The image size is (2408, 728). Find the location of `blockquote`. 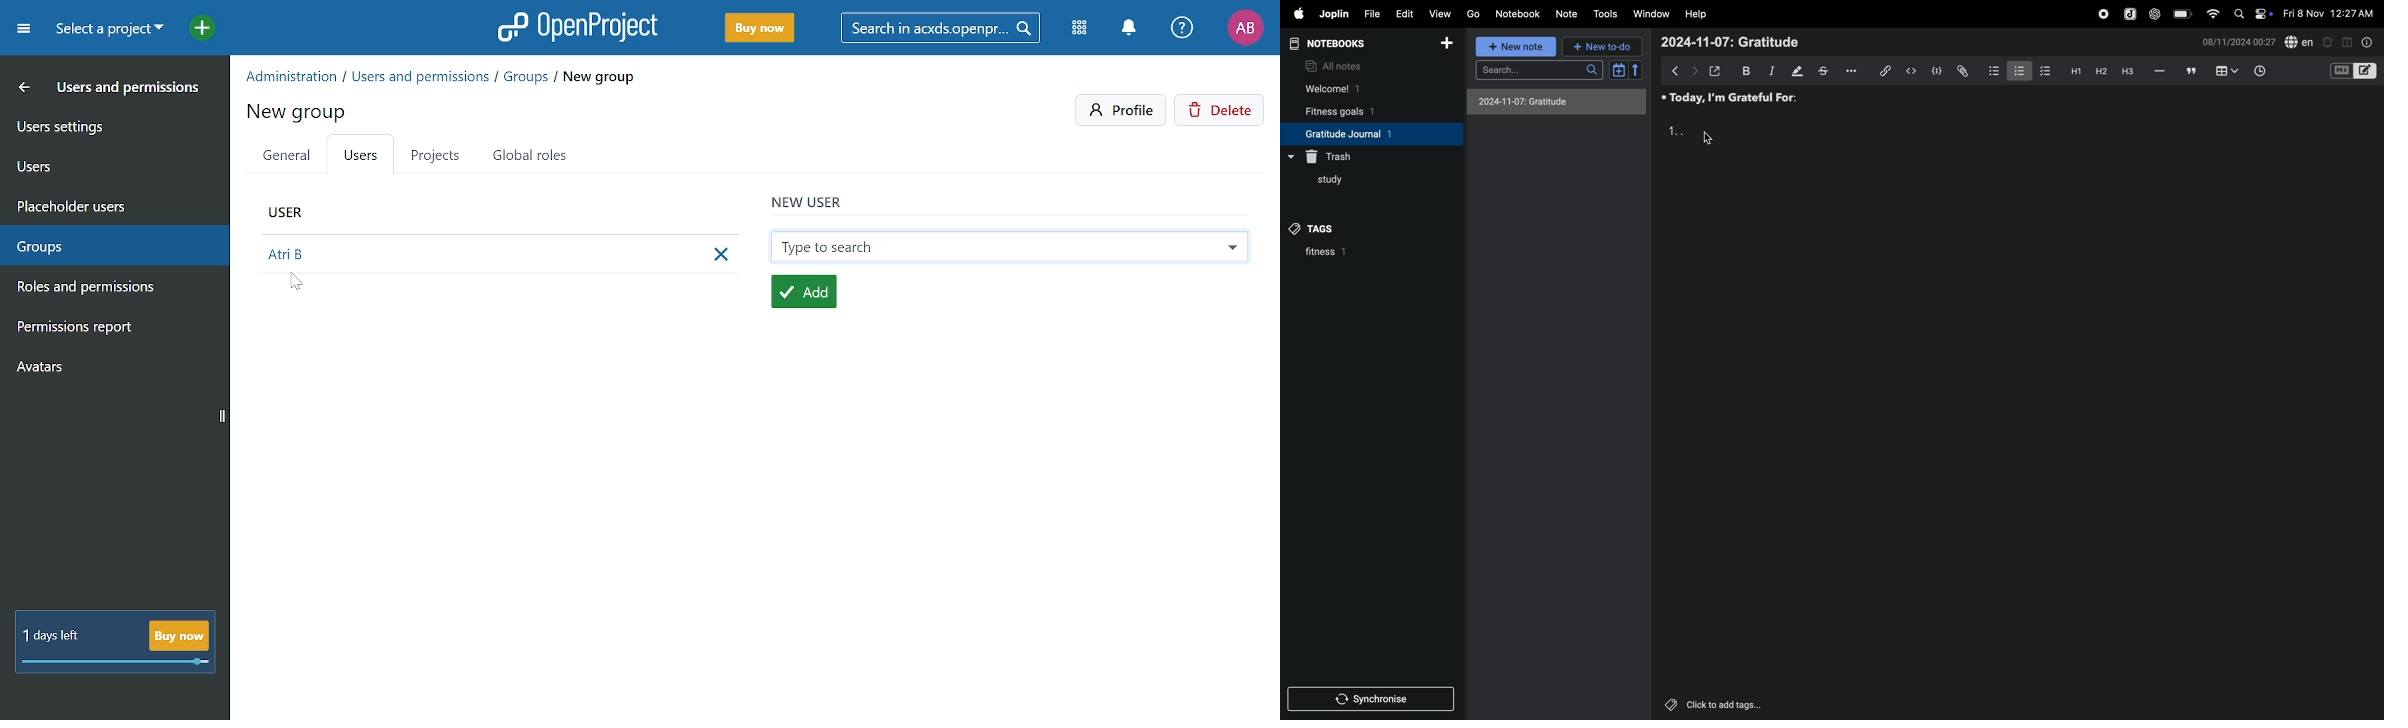

blockquote is located at coordinates (2192, 71).